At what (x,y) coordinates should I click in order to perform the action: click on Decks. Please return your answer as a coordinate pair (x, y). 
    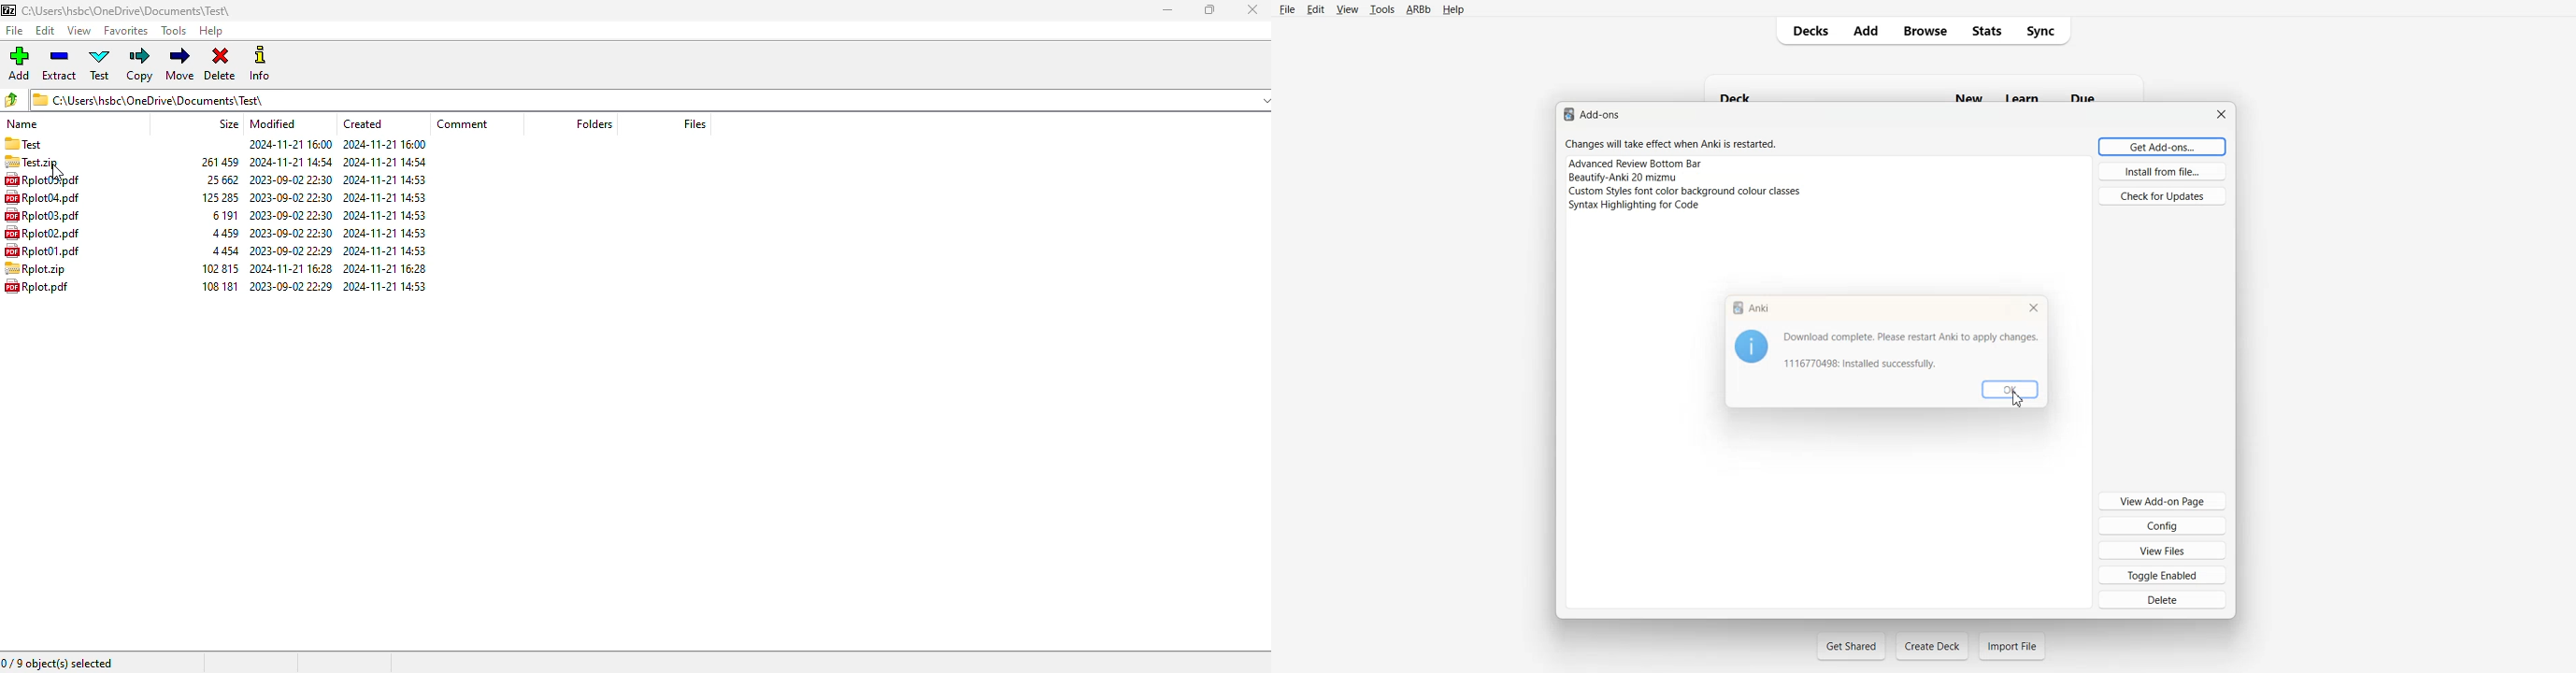
    Looking at the image, I should click on (1805, 30).